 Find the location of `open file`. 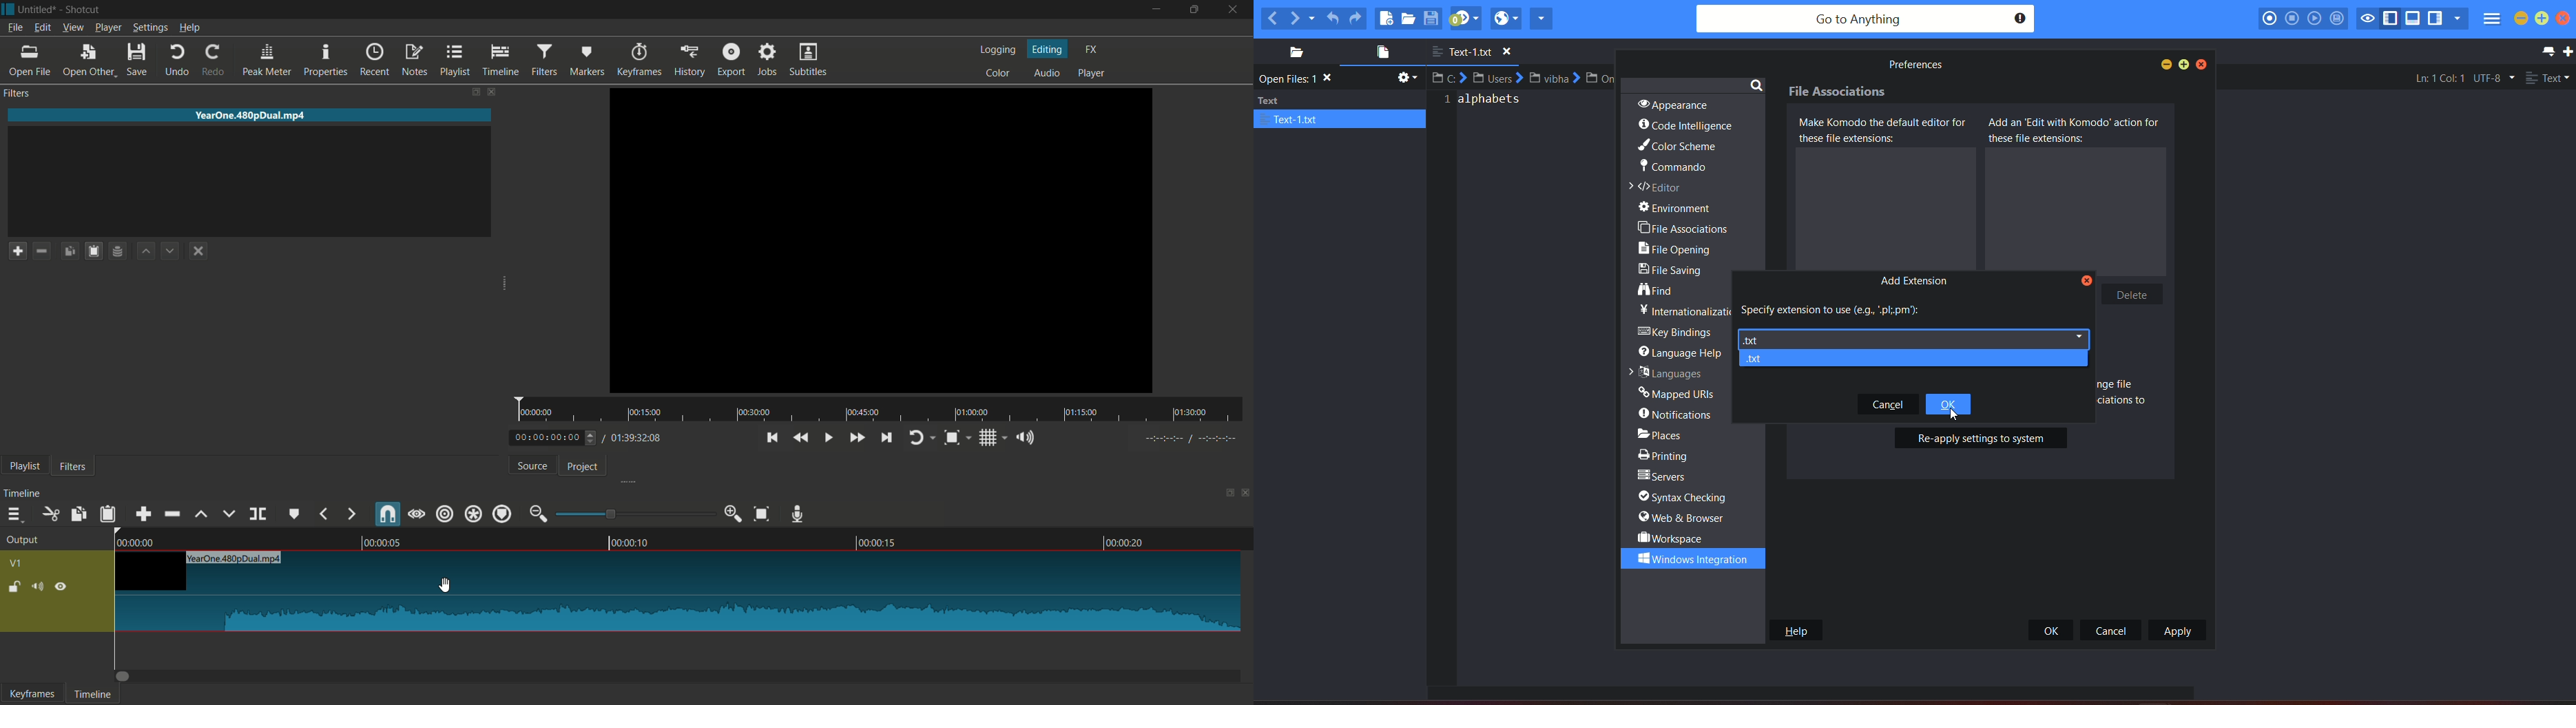

open file is located at coordinates (29, 60).